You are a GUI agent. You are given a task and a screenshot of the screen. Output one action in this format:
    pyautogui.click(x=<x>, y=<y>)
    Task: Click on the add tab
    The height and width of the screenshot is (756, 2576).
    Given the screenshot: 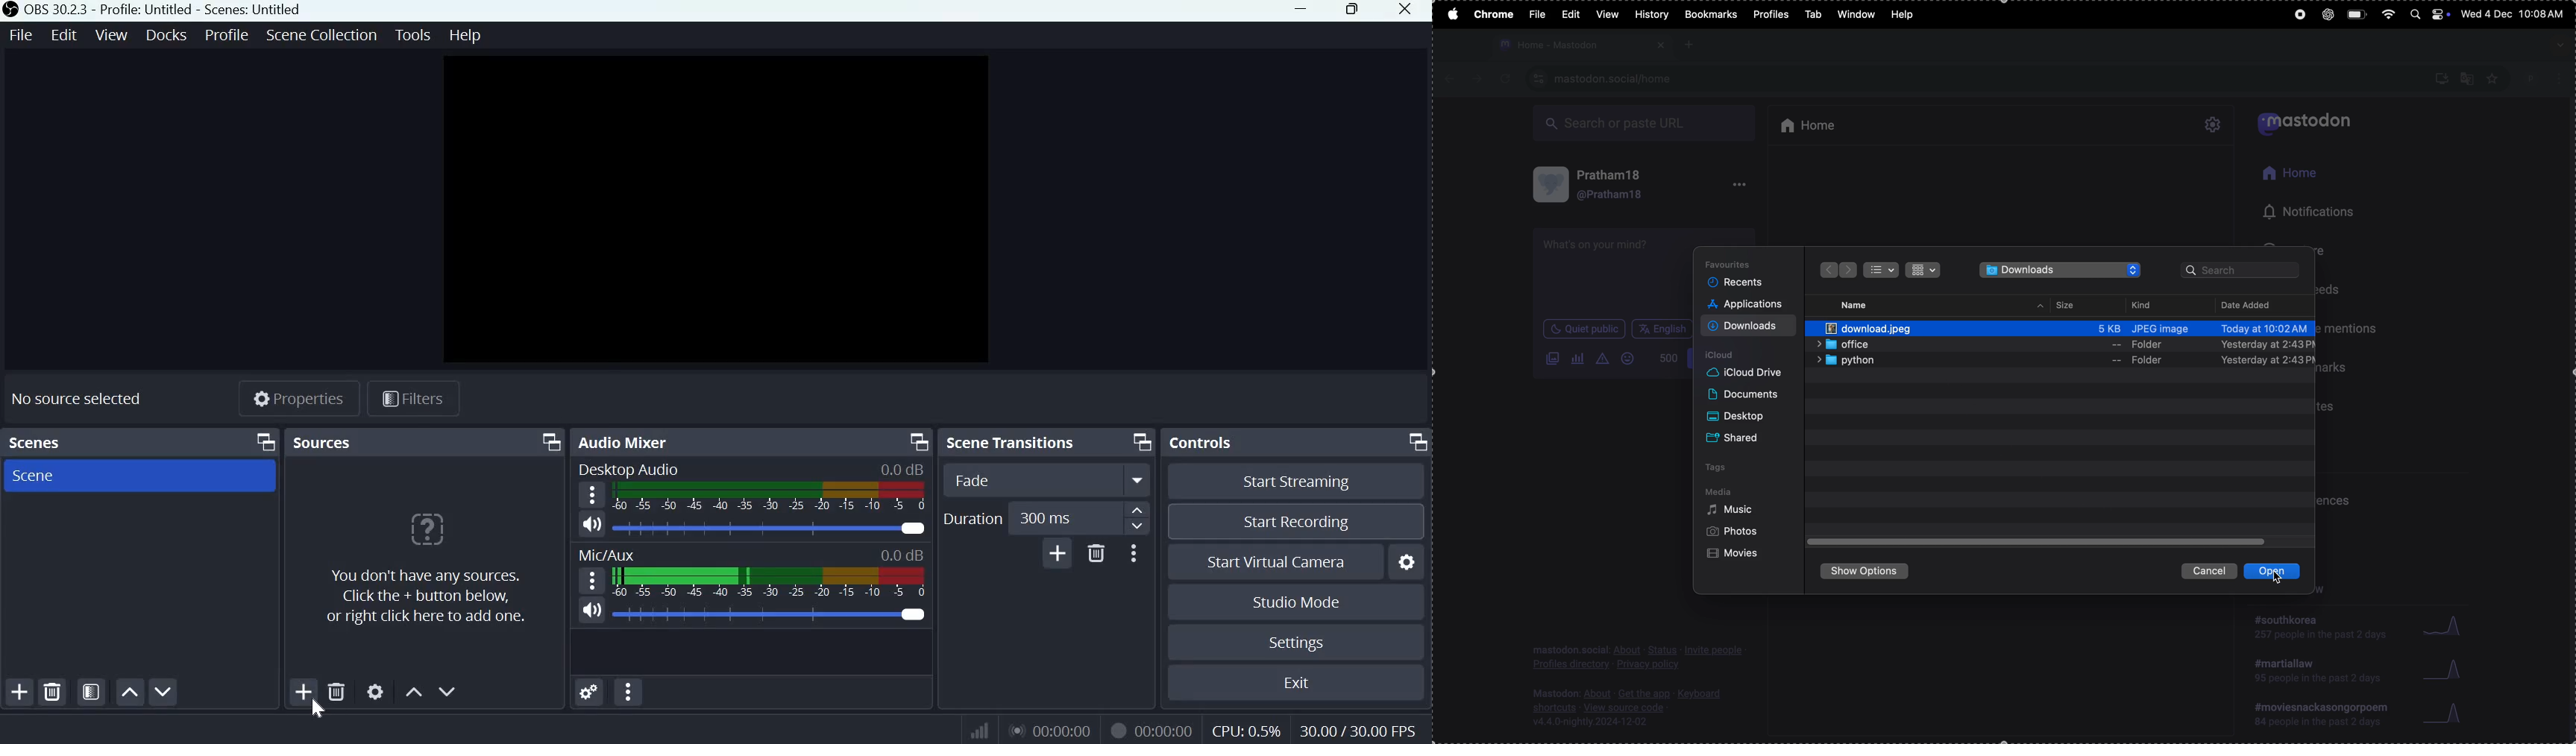 What is the action you would take?
    pyautogui.click(x=1690, y=44)
    